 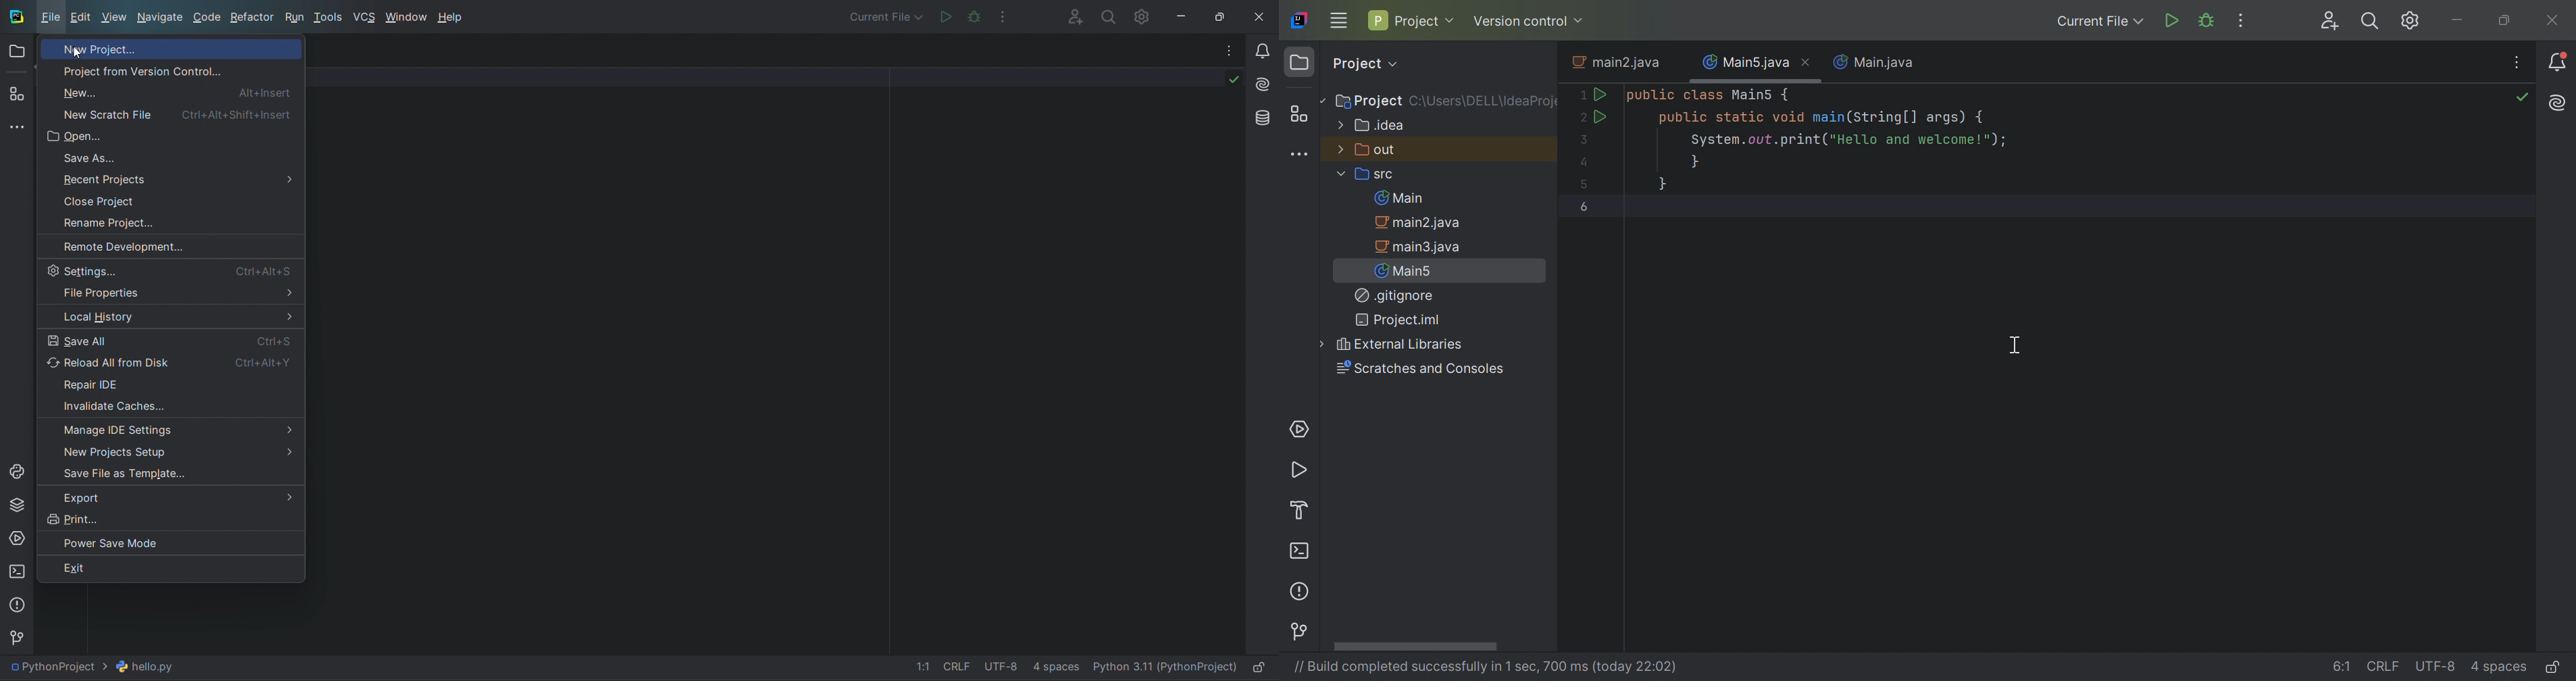 I want to click on new project, so click(x=176, y=48).